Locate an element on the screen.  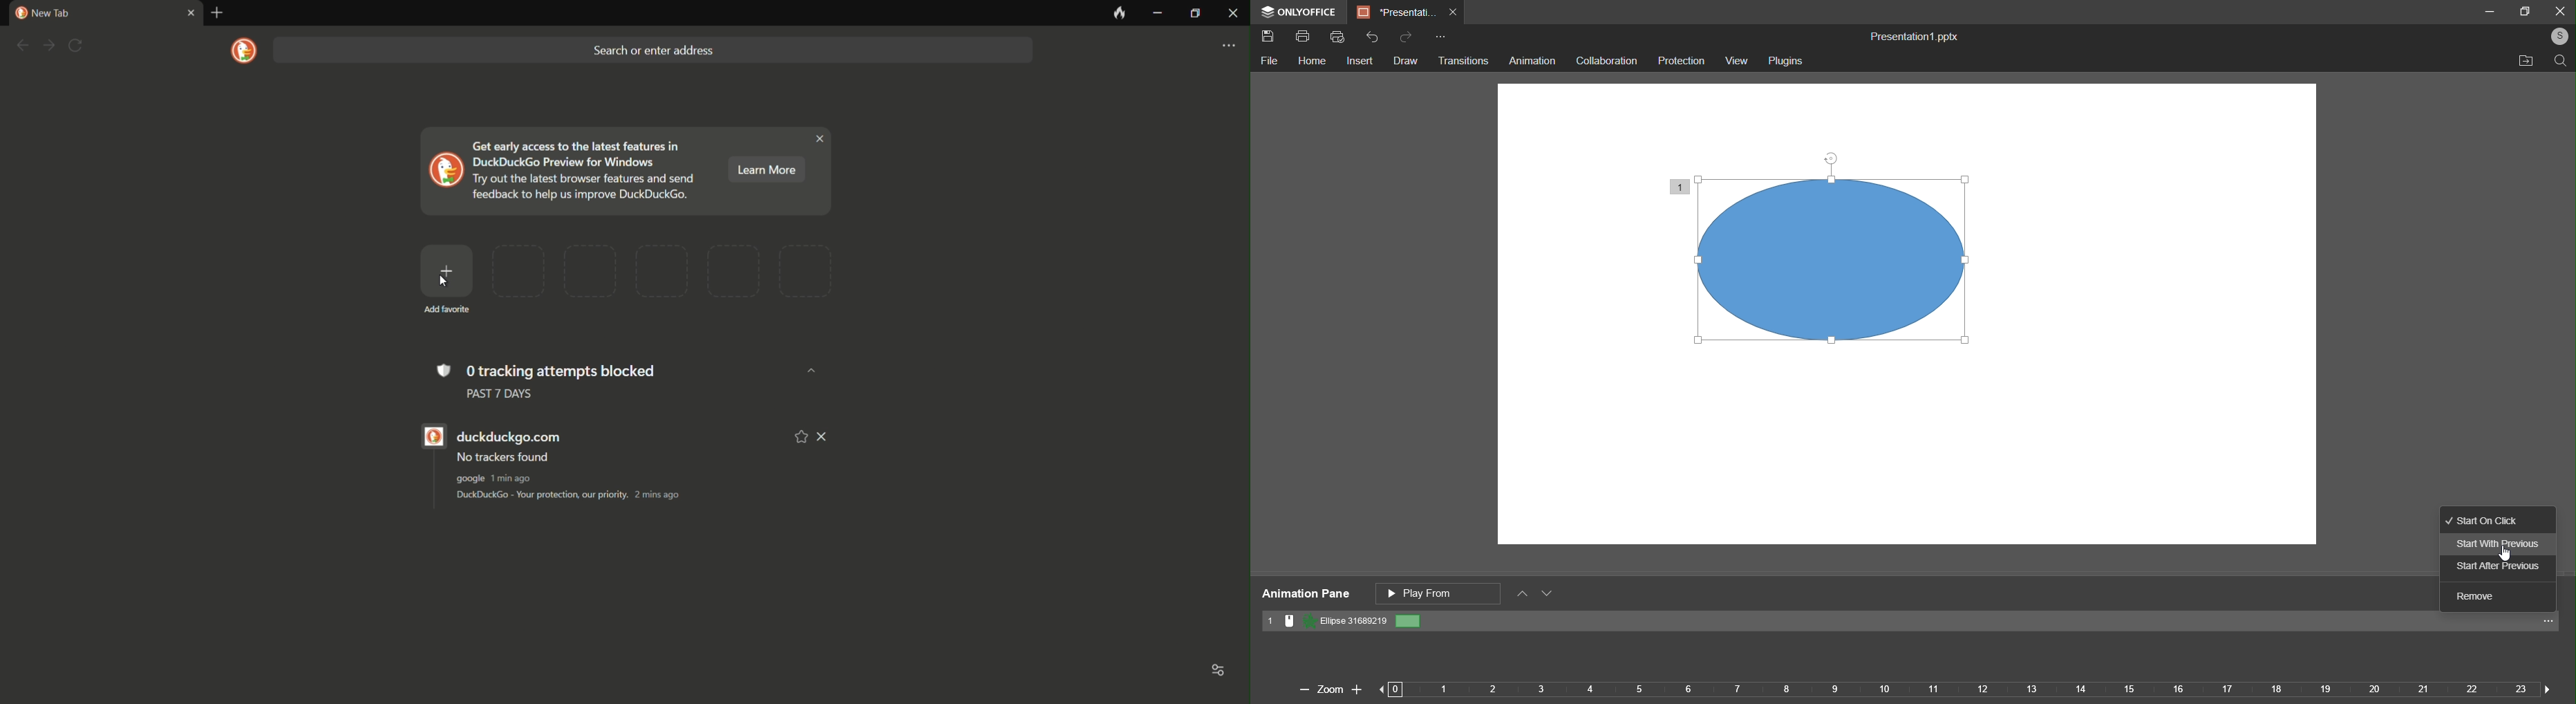
settings is located at coordinates (1229, 46).